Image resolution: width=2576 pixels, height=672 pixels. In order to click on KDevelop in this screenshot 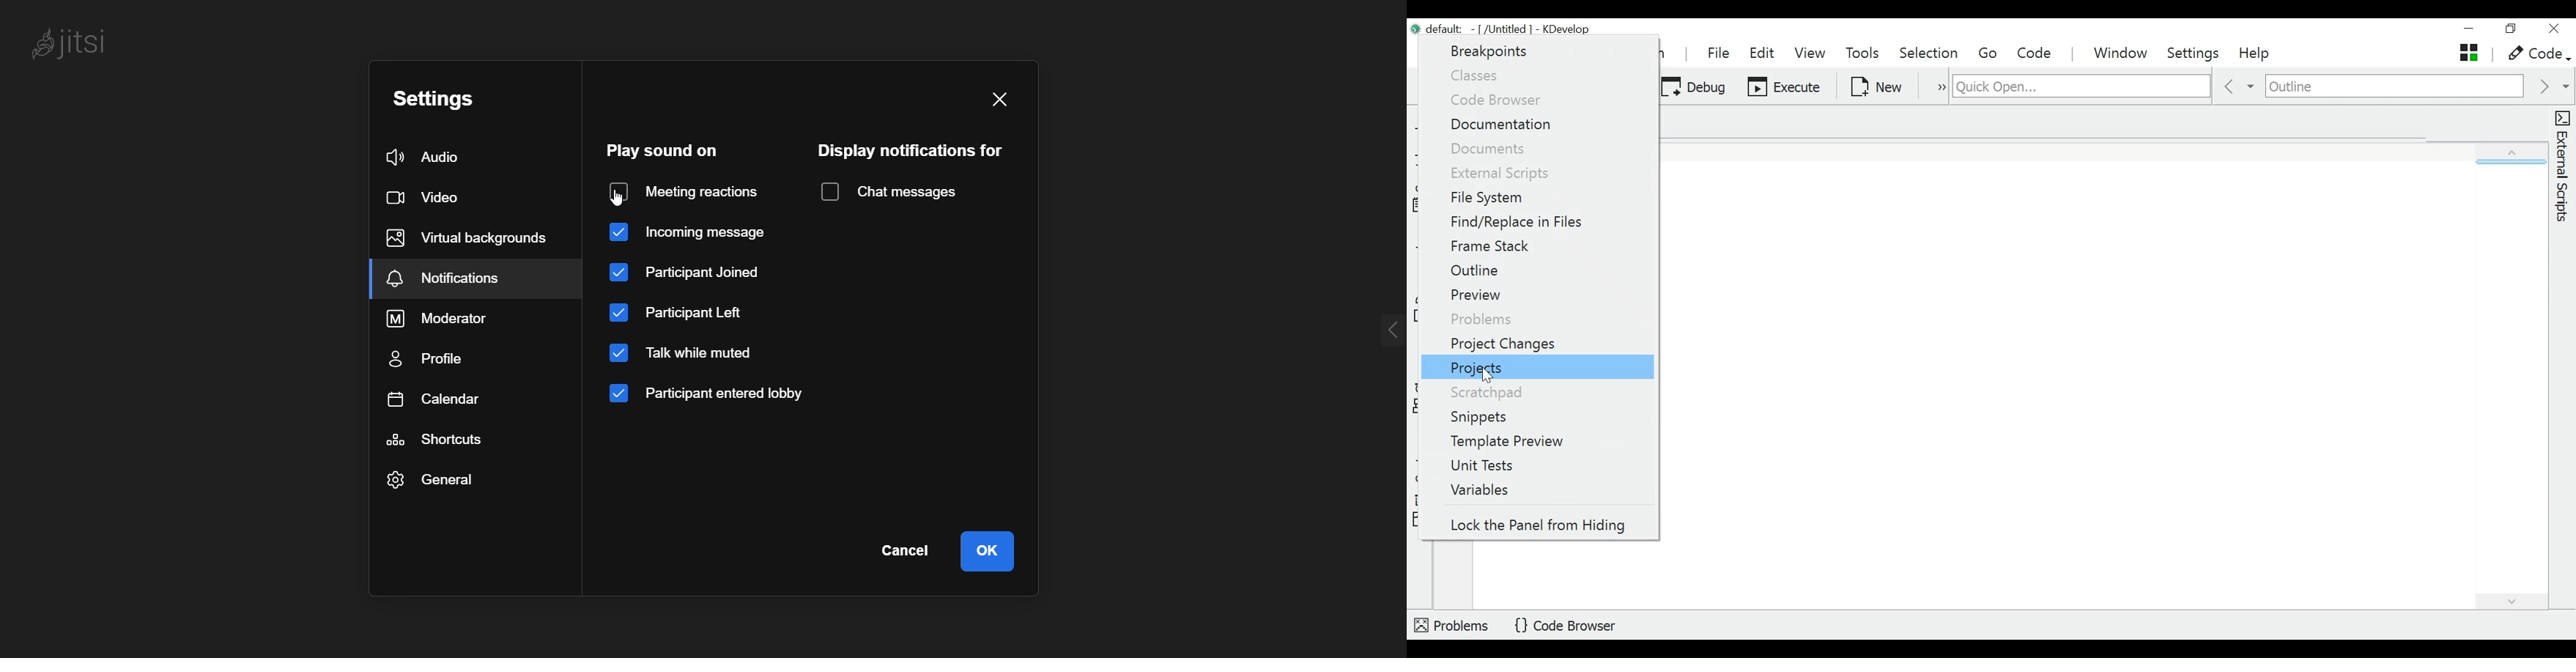, I will do `click(1566, 29)`.